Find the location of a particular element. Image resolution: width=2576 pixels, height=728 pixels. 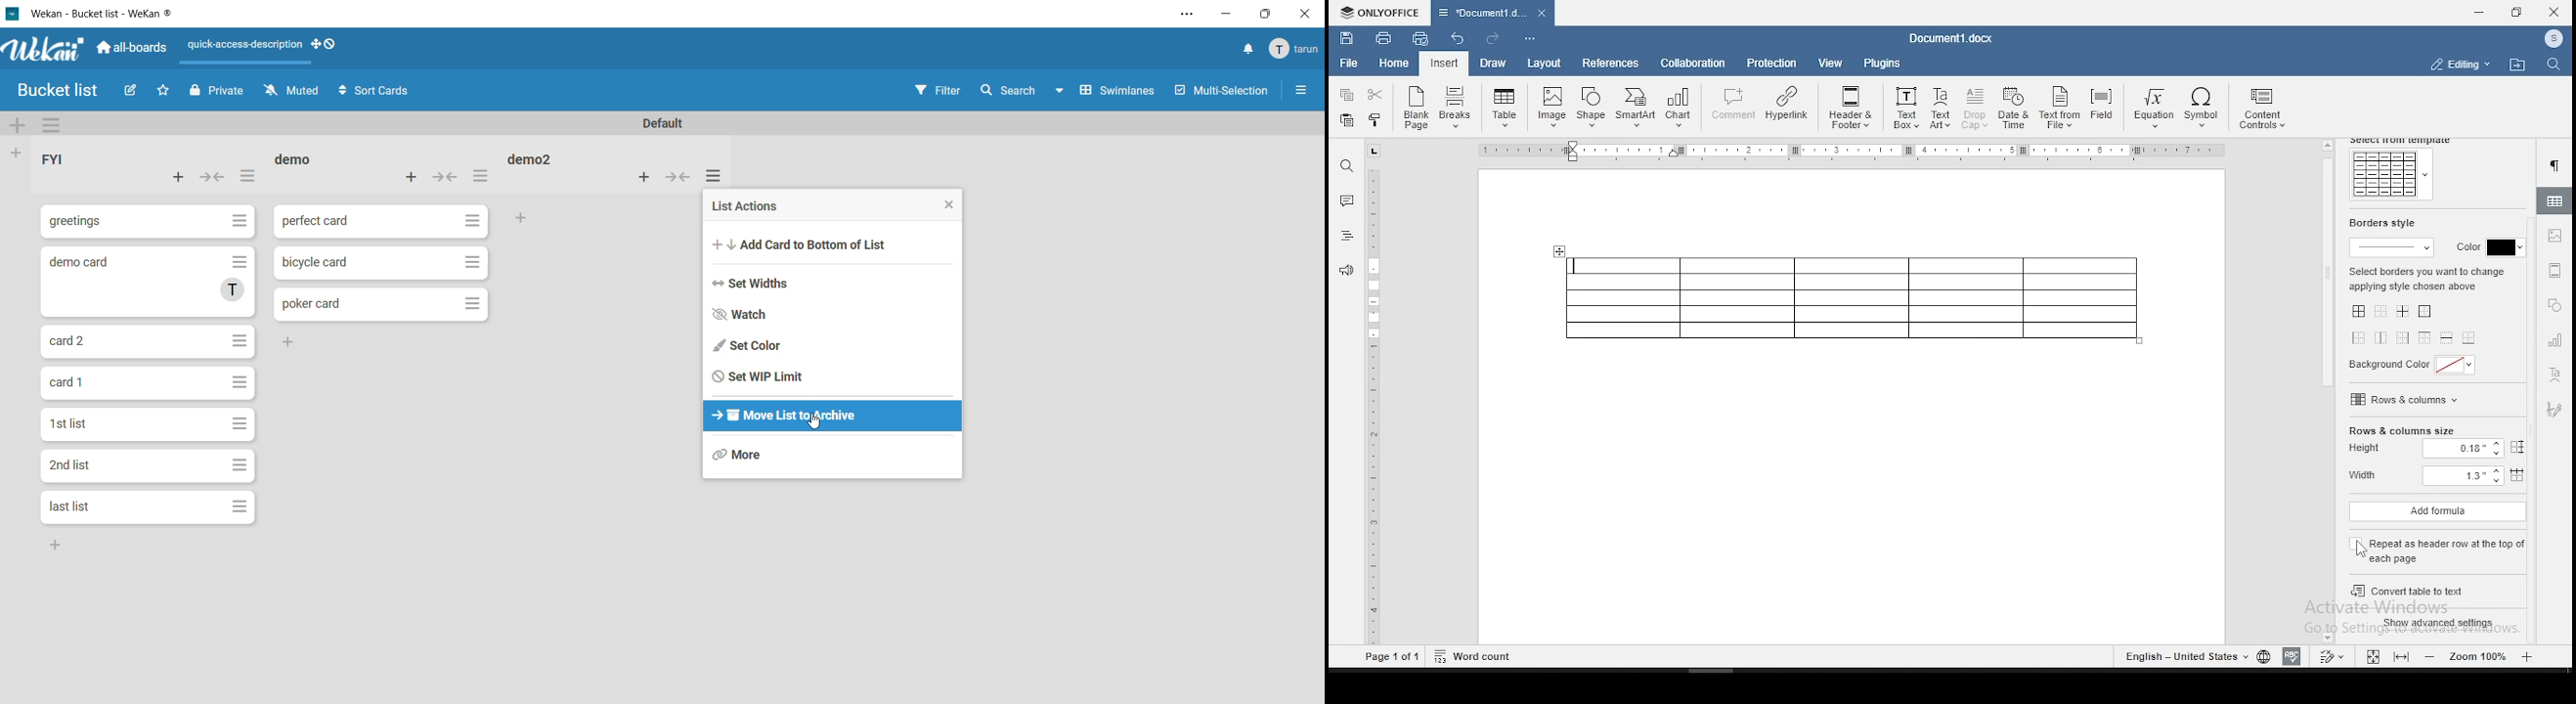

only bottom border is located at coordinates (2470, 337).